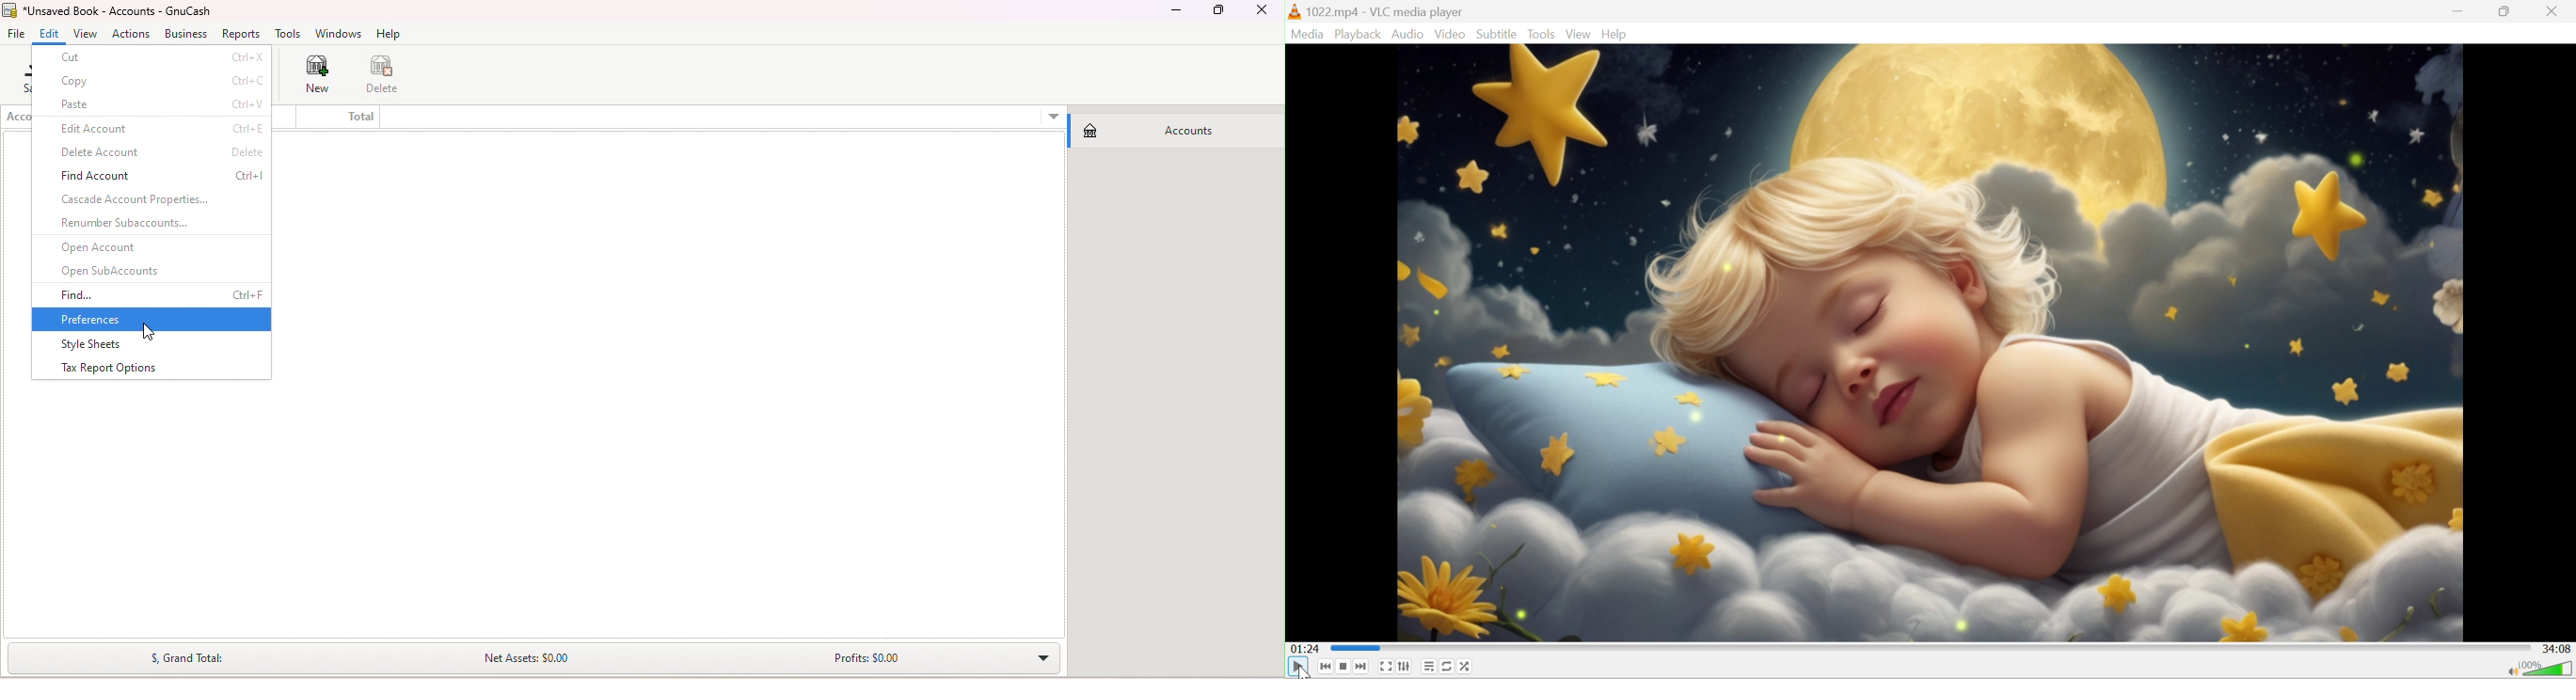 This screenshot has width=2576, height=700. What do you see at coordinates (1430, 667) in the screenshot?
I see `Toggle playlist` at bounding box center [1430, 667].